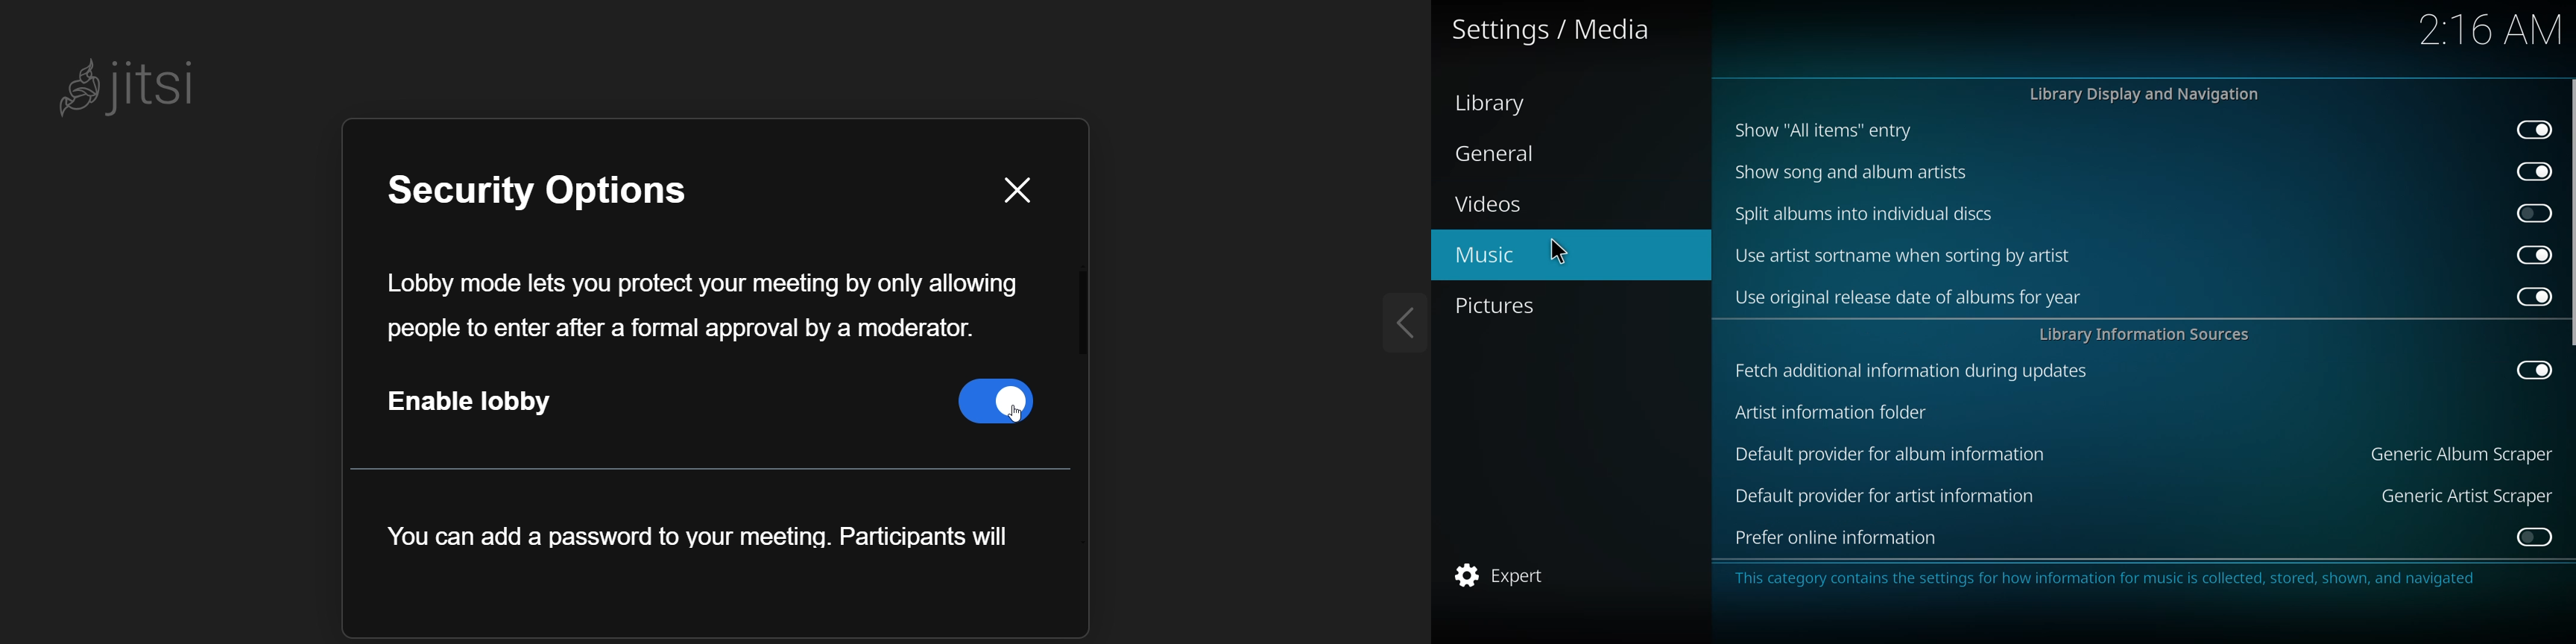  I want to click on library, so click(1494, 104).